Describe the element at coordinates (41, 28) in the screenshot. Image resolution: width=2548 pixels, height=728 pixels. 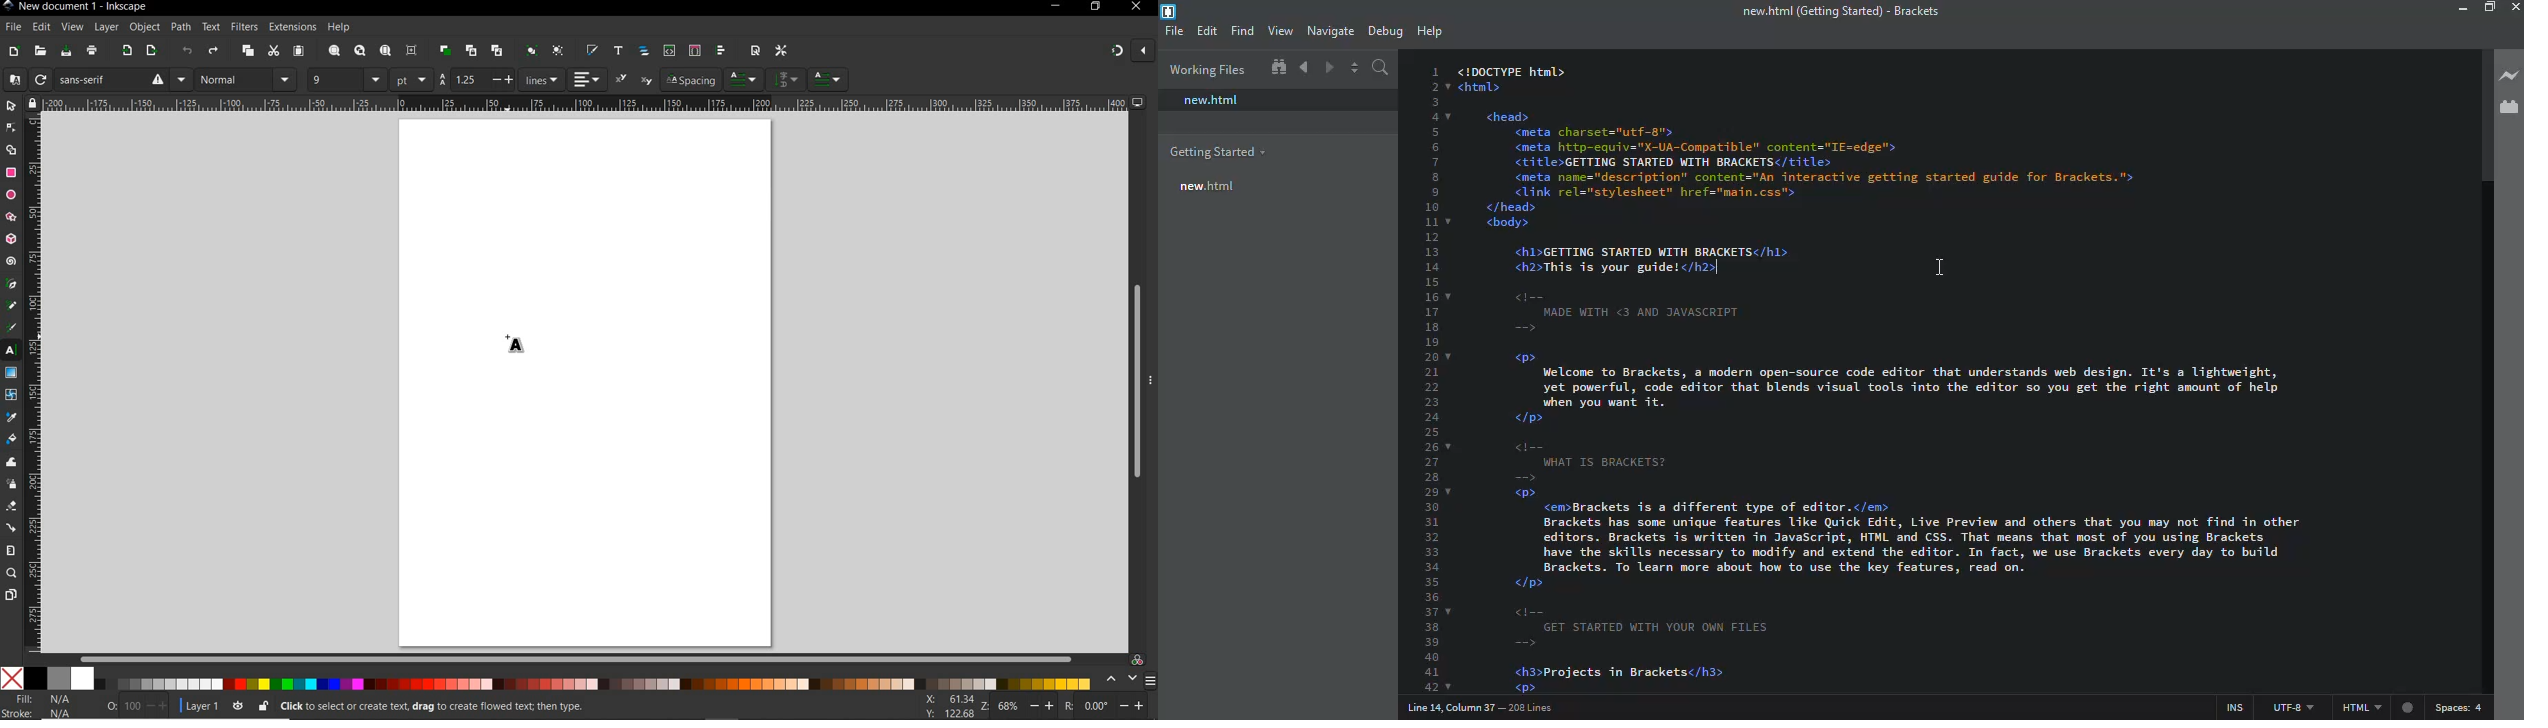
I see `edit` at that location.